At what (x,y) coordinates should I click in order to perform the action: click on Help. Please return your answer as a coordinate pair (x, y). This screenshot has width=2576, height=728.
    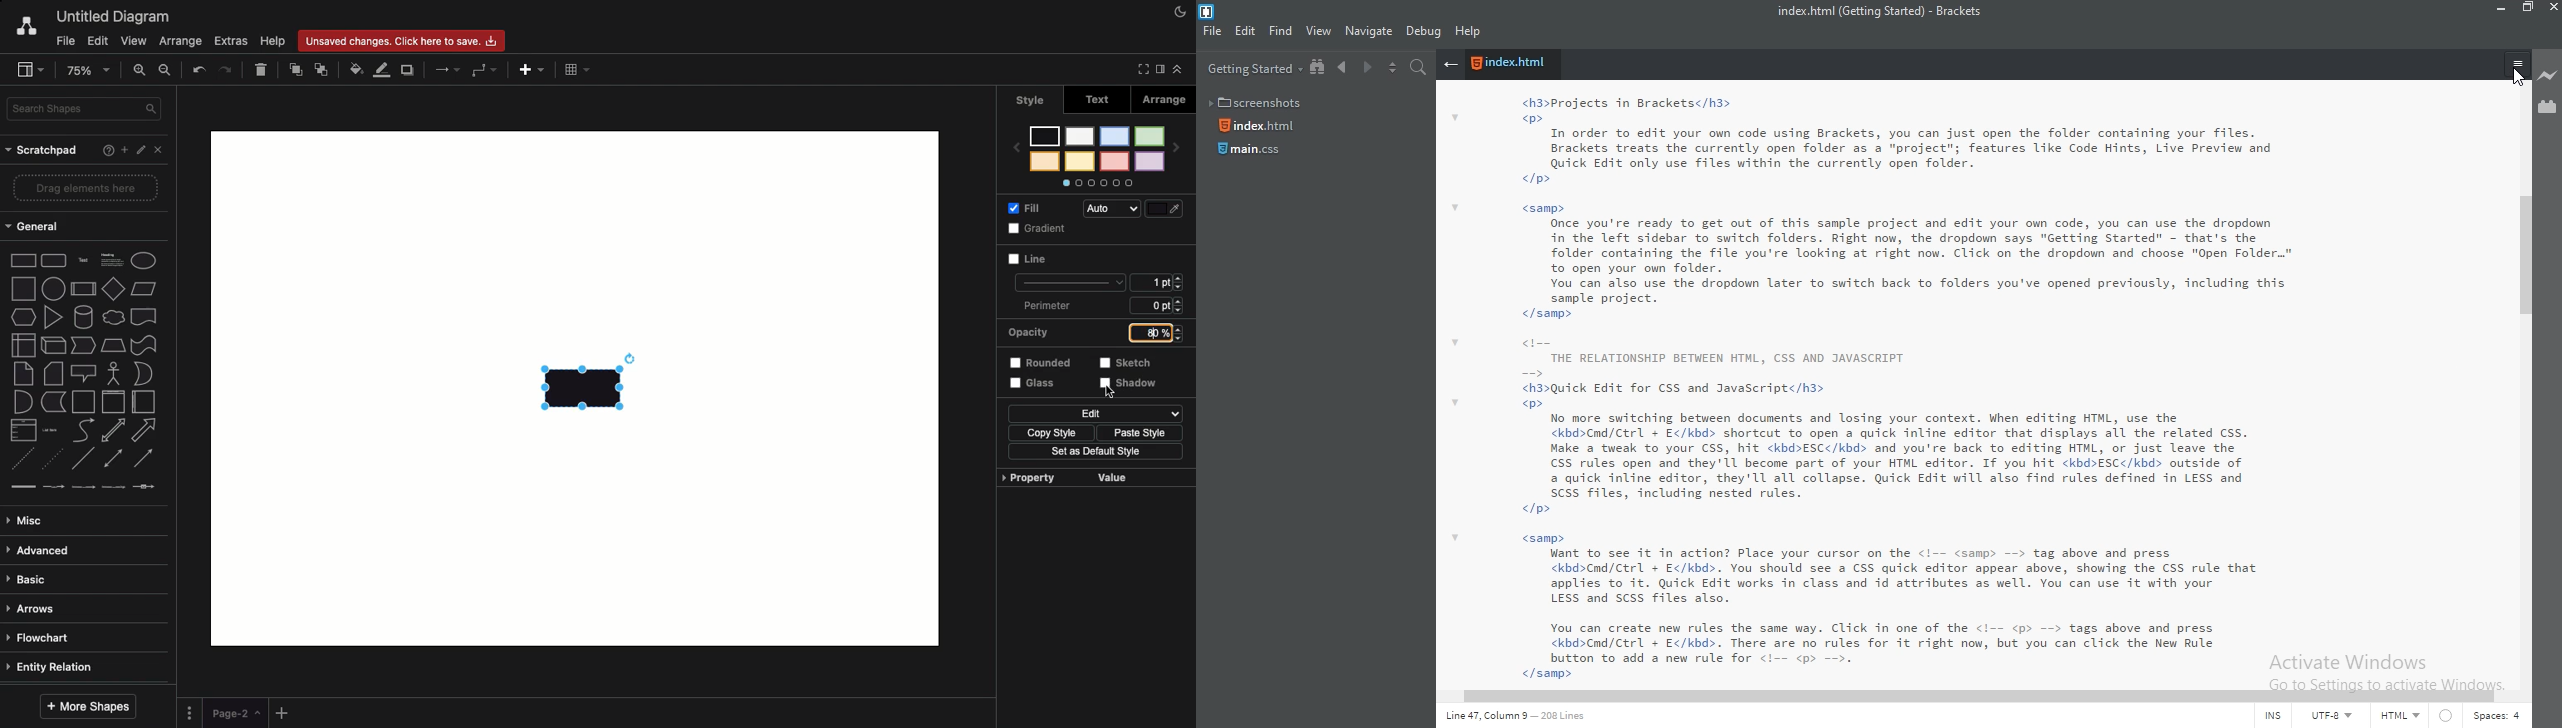
    Looking at the image, I should click on (105, 150).